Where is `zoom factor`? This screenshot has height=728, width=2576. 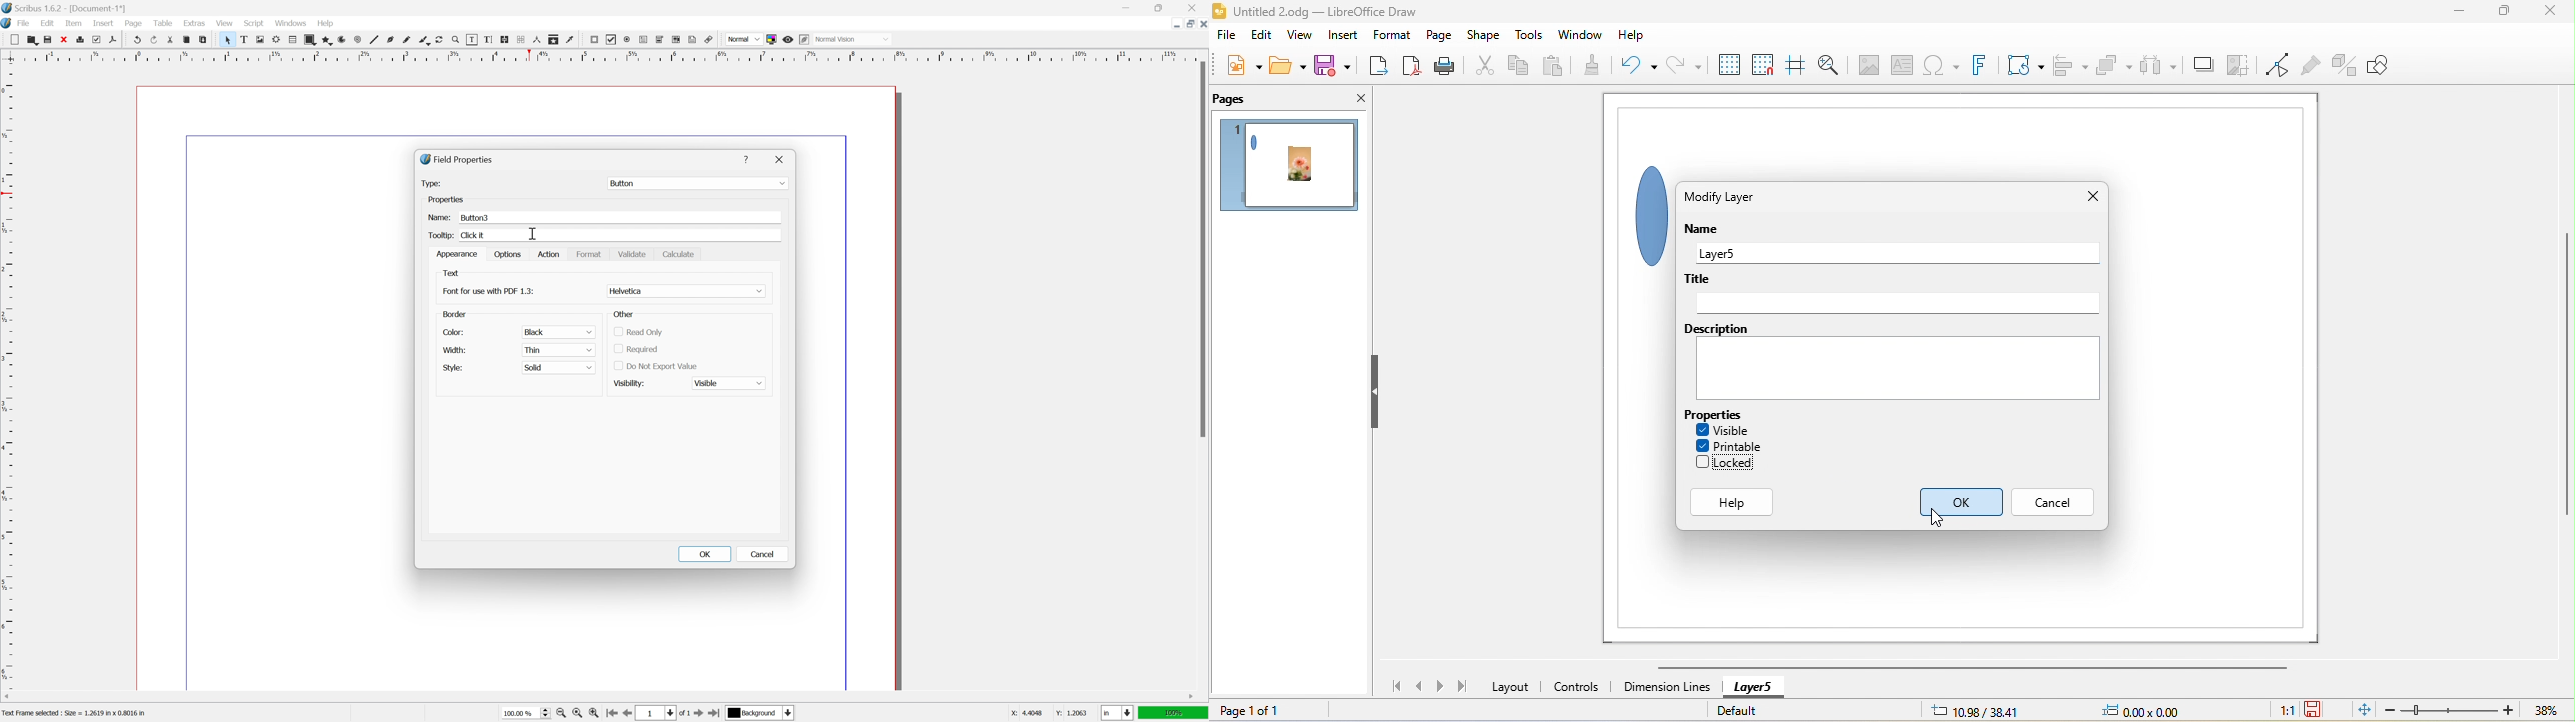 zoom factor is located at coordinates (2546, 710).